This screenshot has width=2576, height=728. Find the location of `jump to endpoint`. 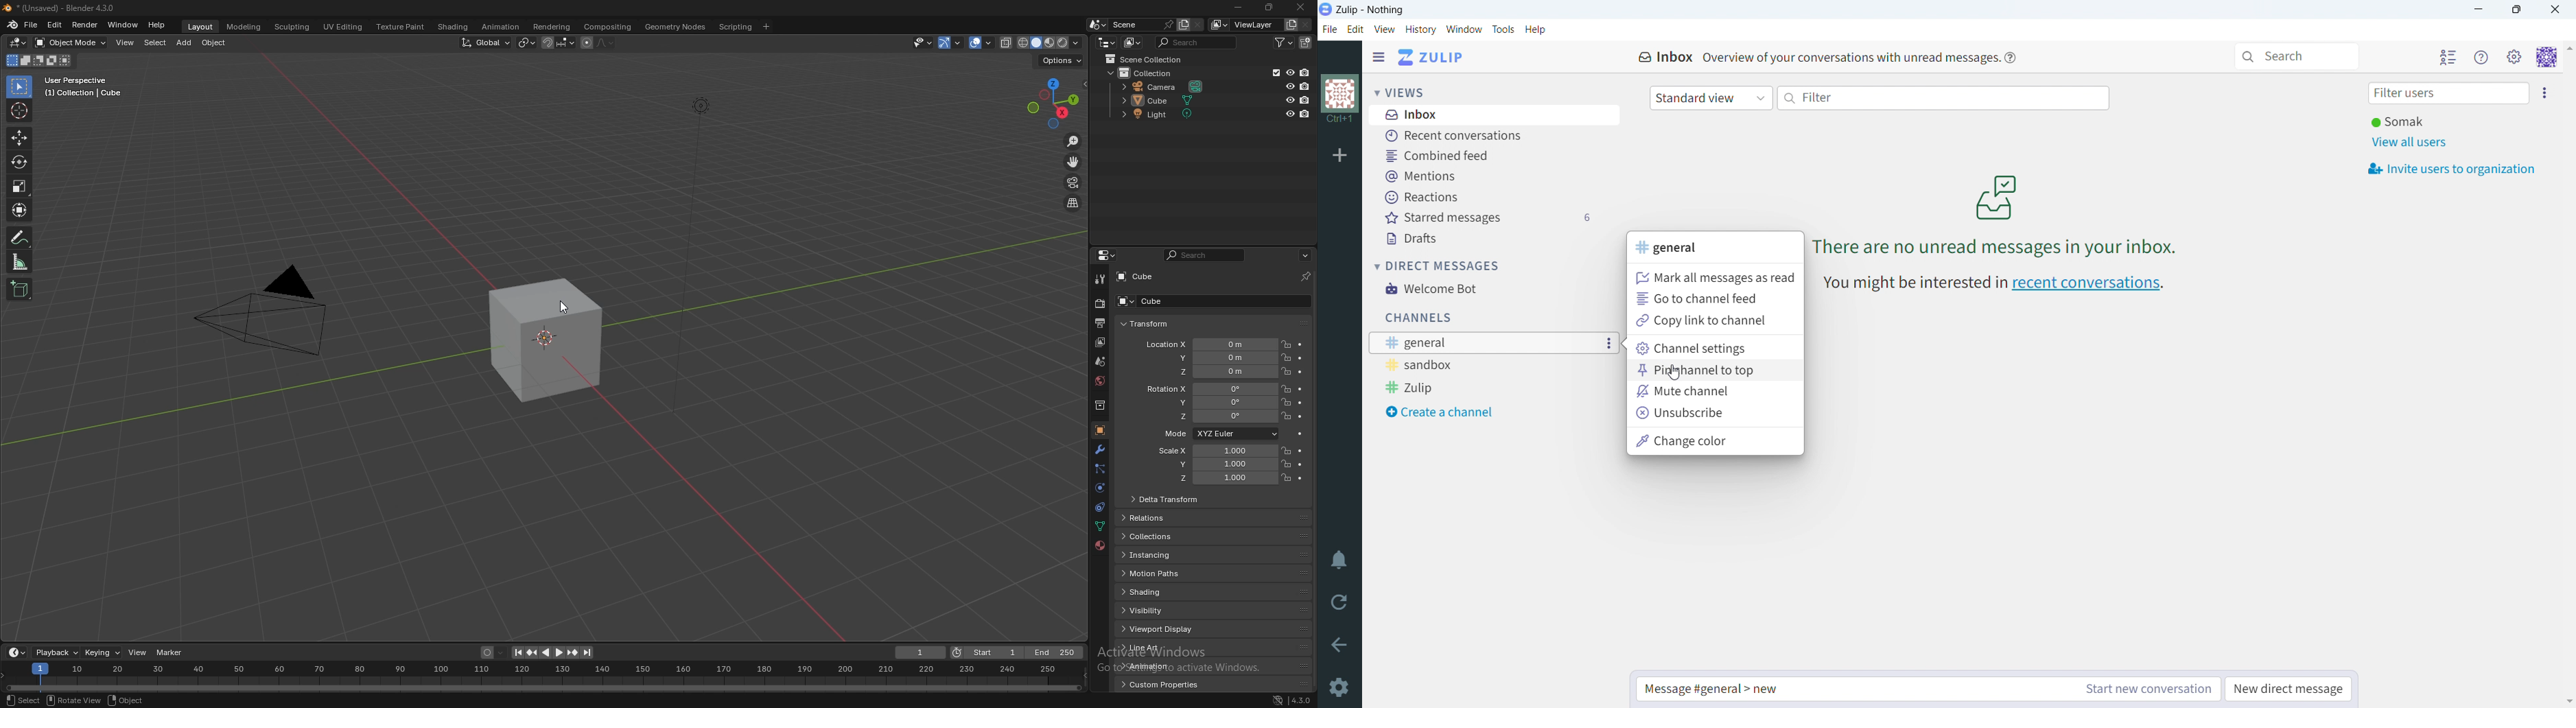

jump to endpoint is located at coordinates (516, 652).